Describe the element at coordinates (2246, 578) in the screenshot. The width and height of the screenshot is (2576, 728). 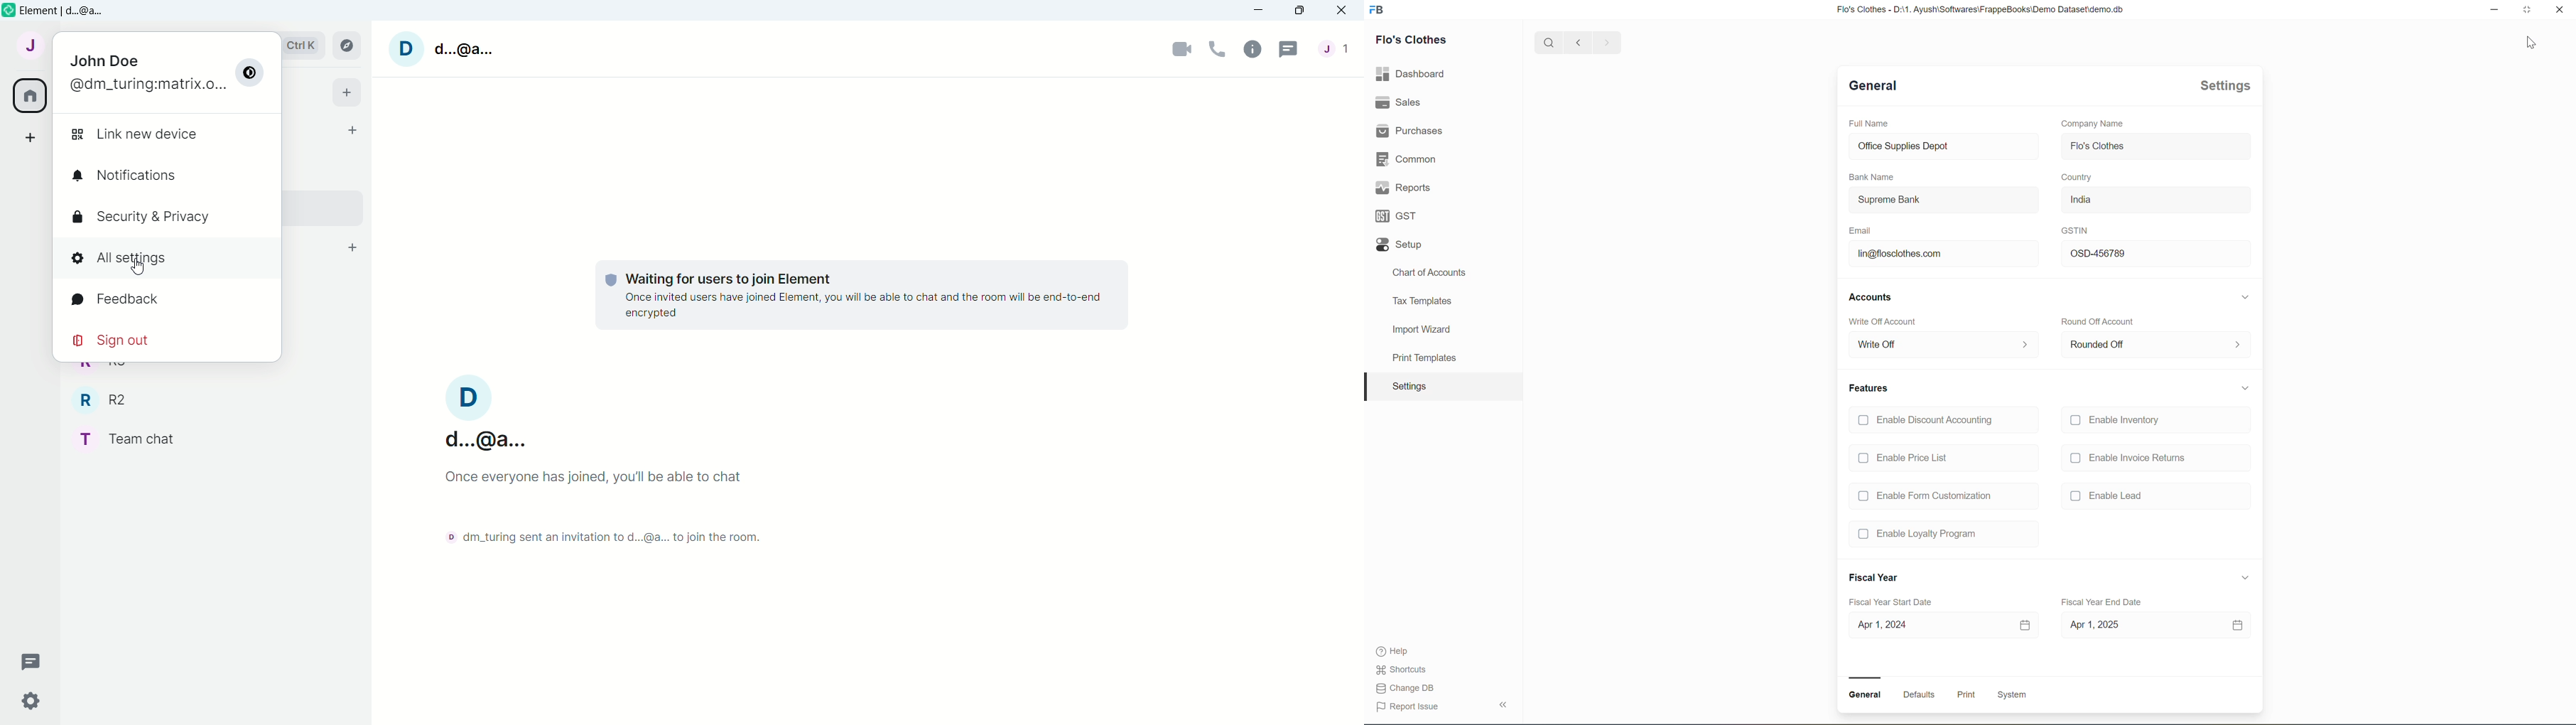
I see `Expand/collapse` at that location.